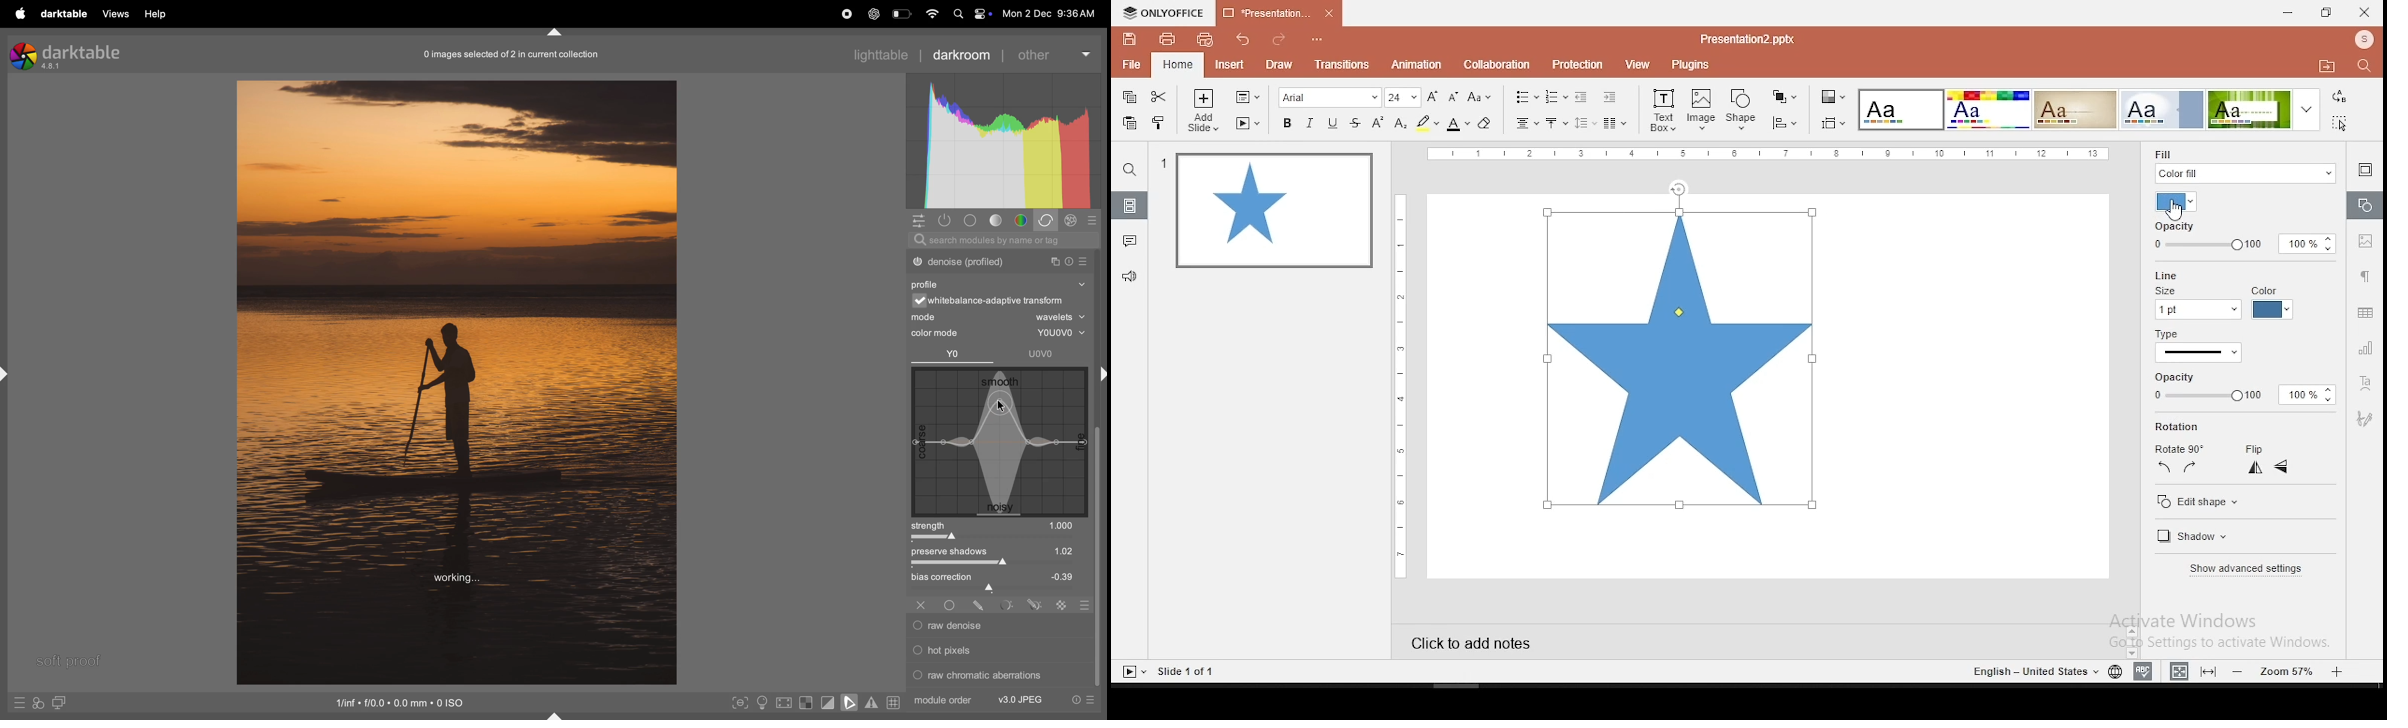 The image size is (2408, 728). Describe the element at coordinates (2173, 427) in the screenshot. I see `rotation` at that location.